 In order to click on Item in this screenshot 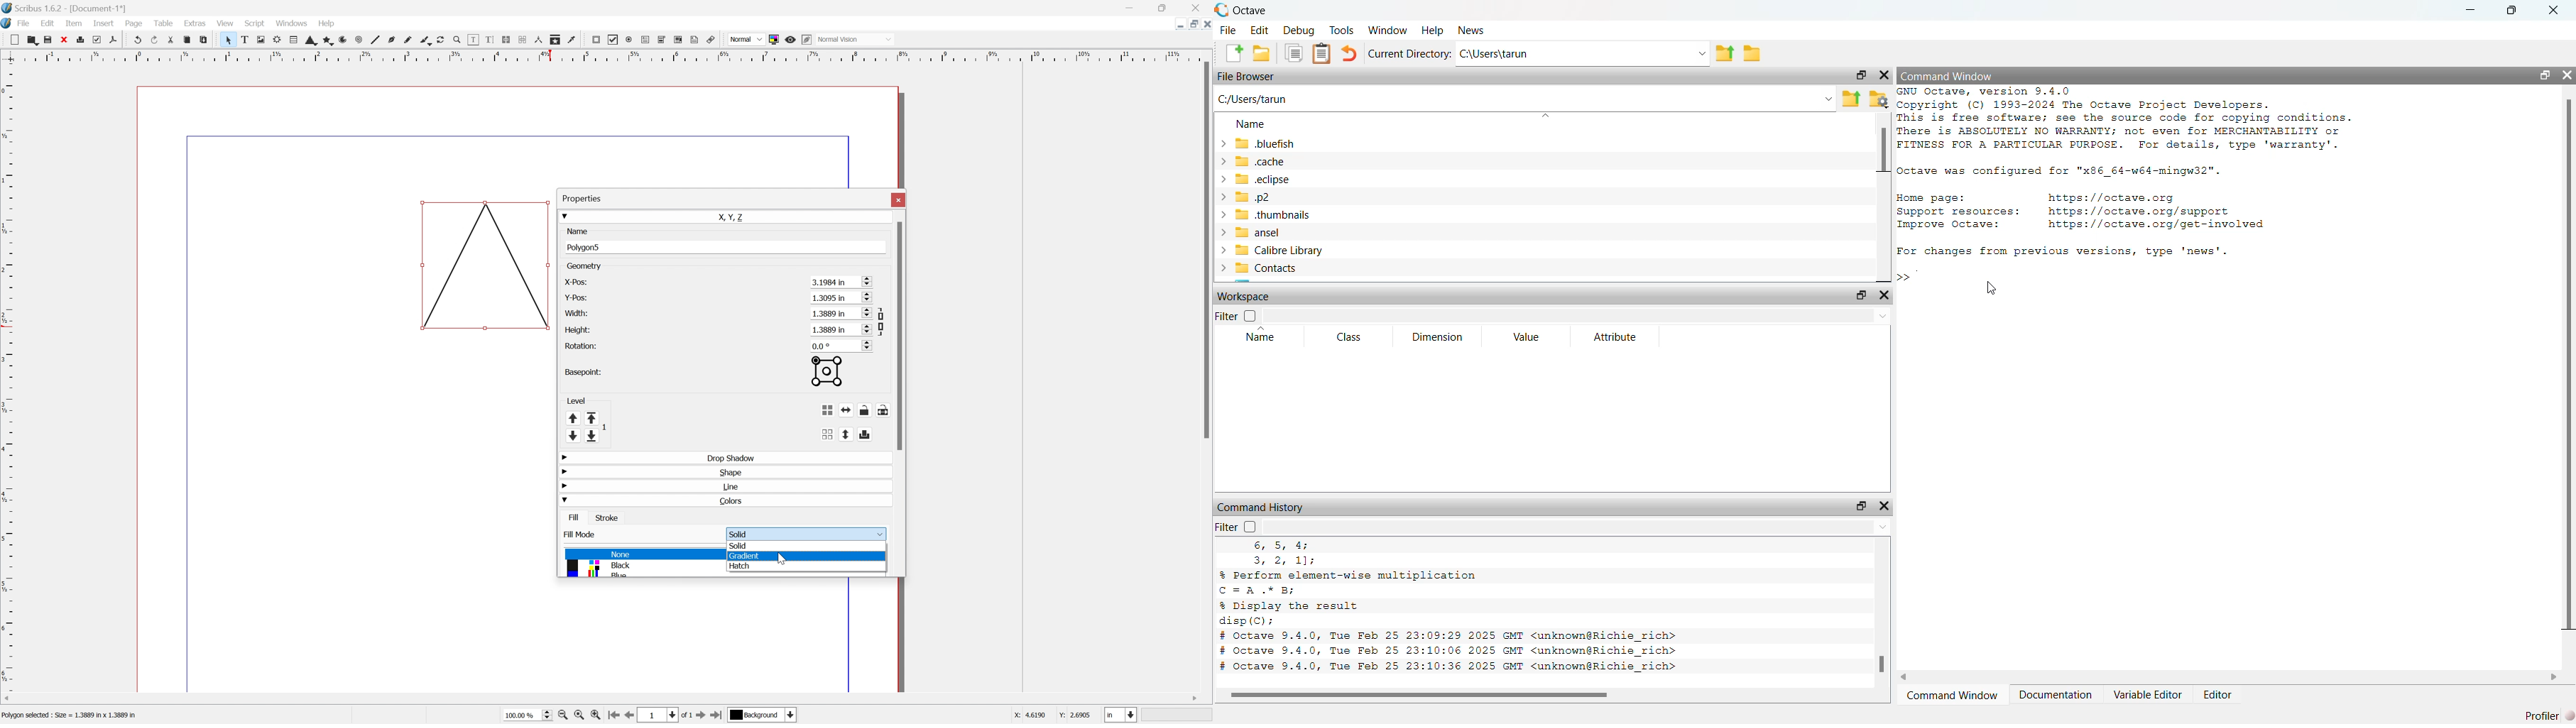, I will do `click(72, 23)`.